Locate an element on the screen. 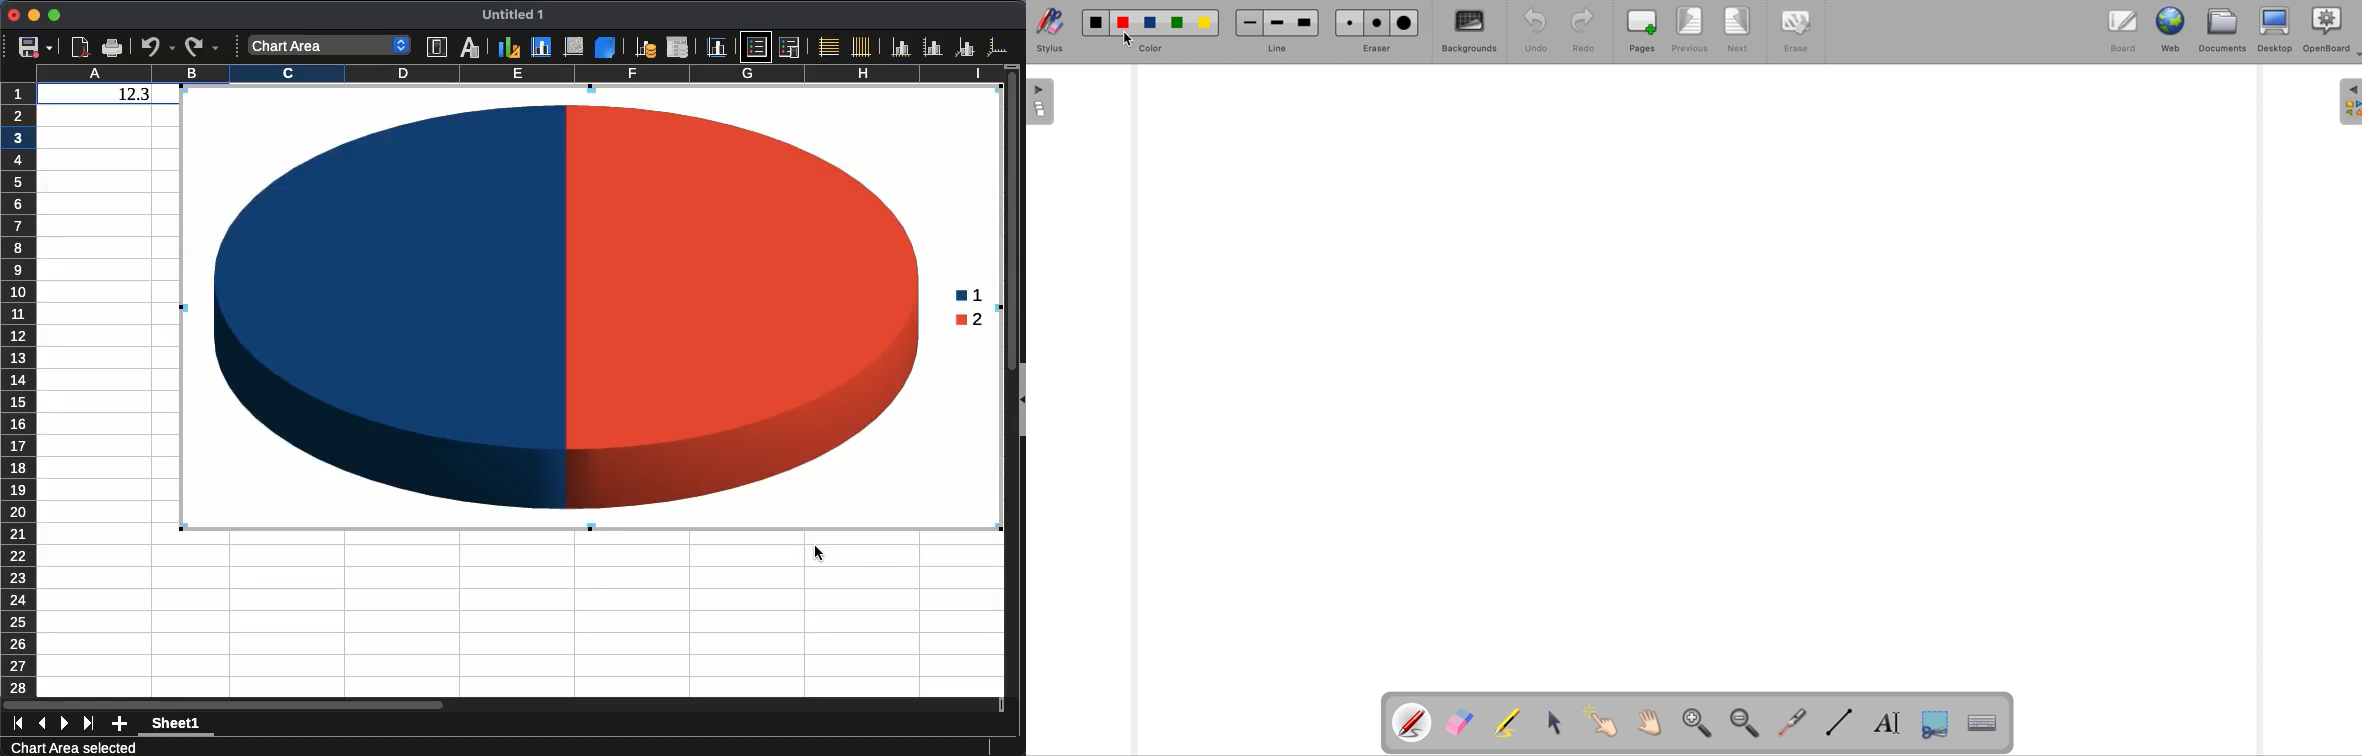 This screenshot has width=2380, height=756. eraser is located at coordinates (1460, 722).